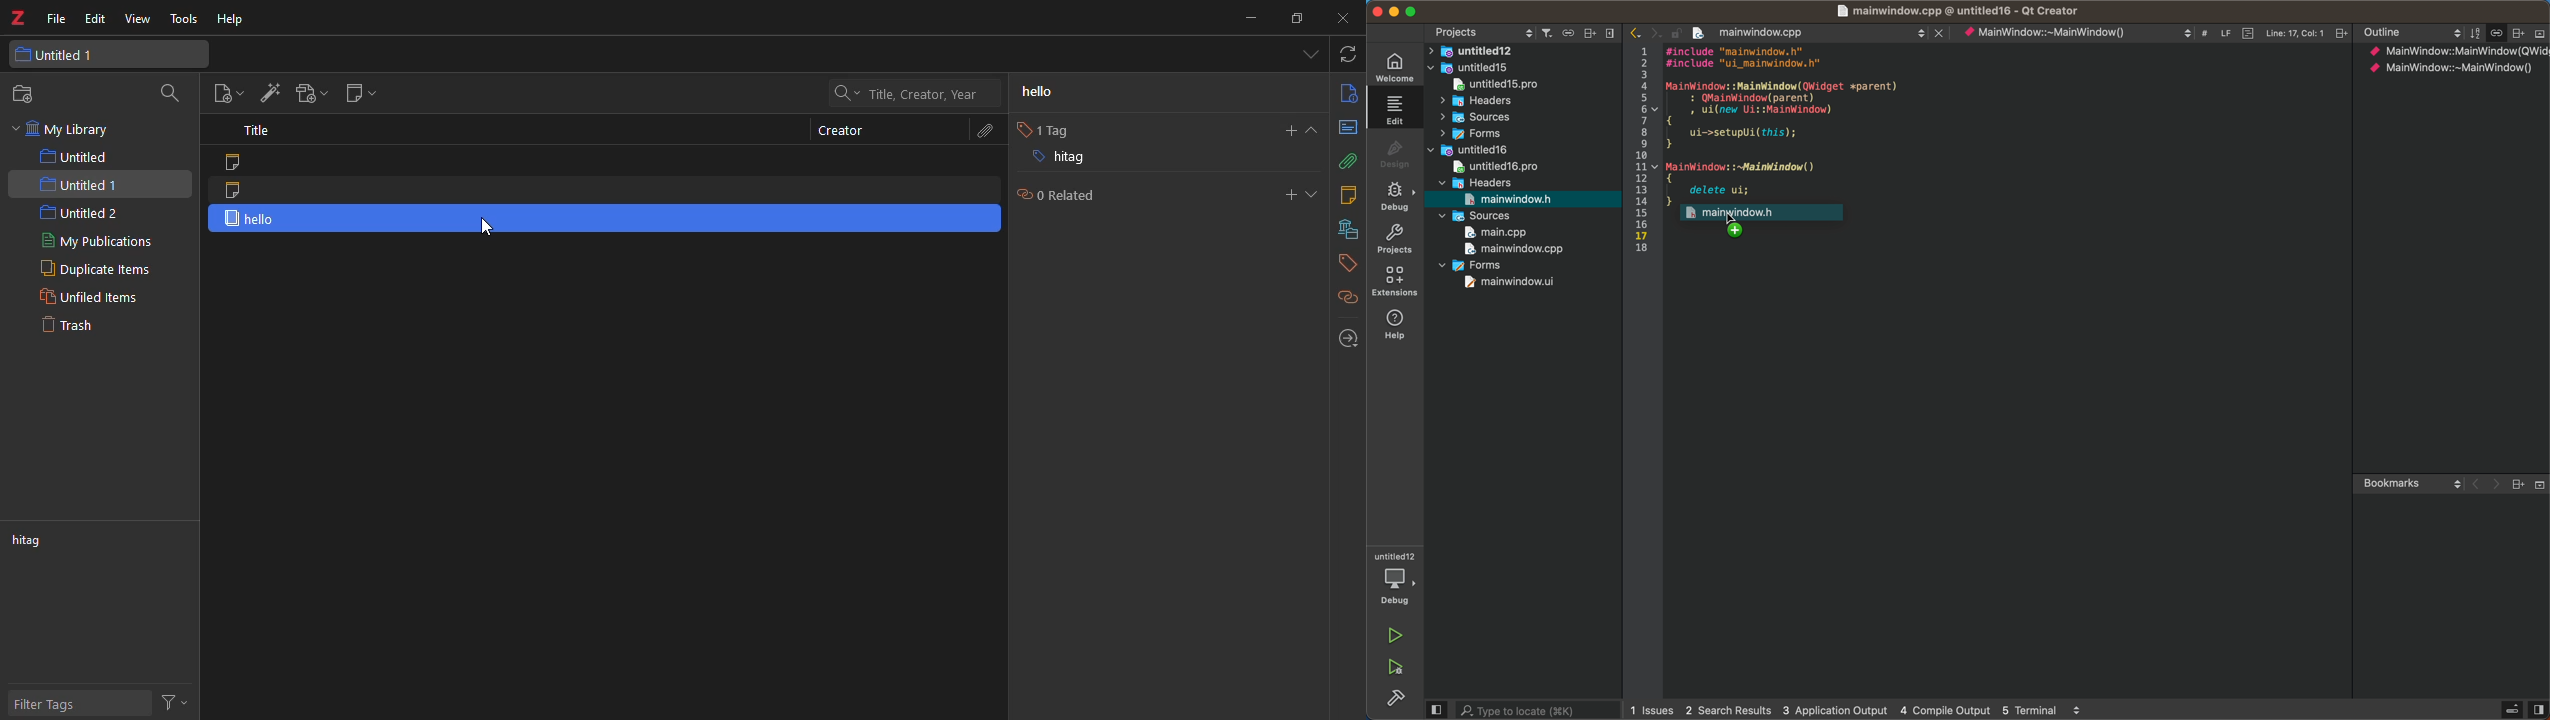 Image resolution: width=2576 pixels, height=728 pixels. I want to click on new item, so click(227, 93).